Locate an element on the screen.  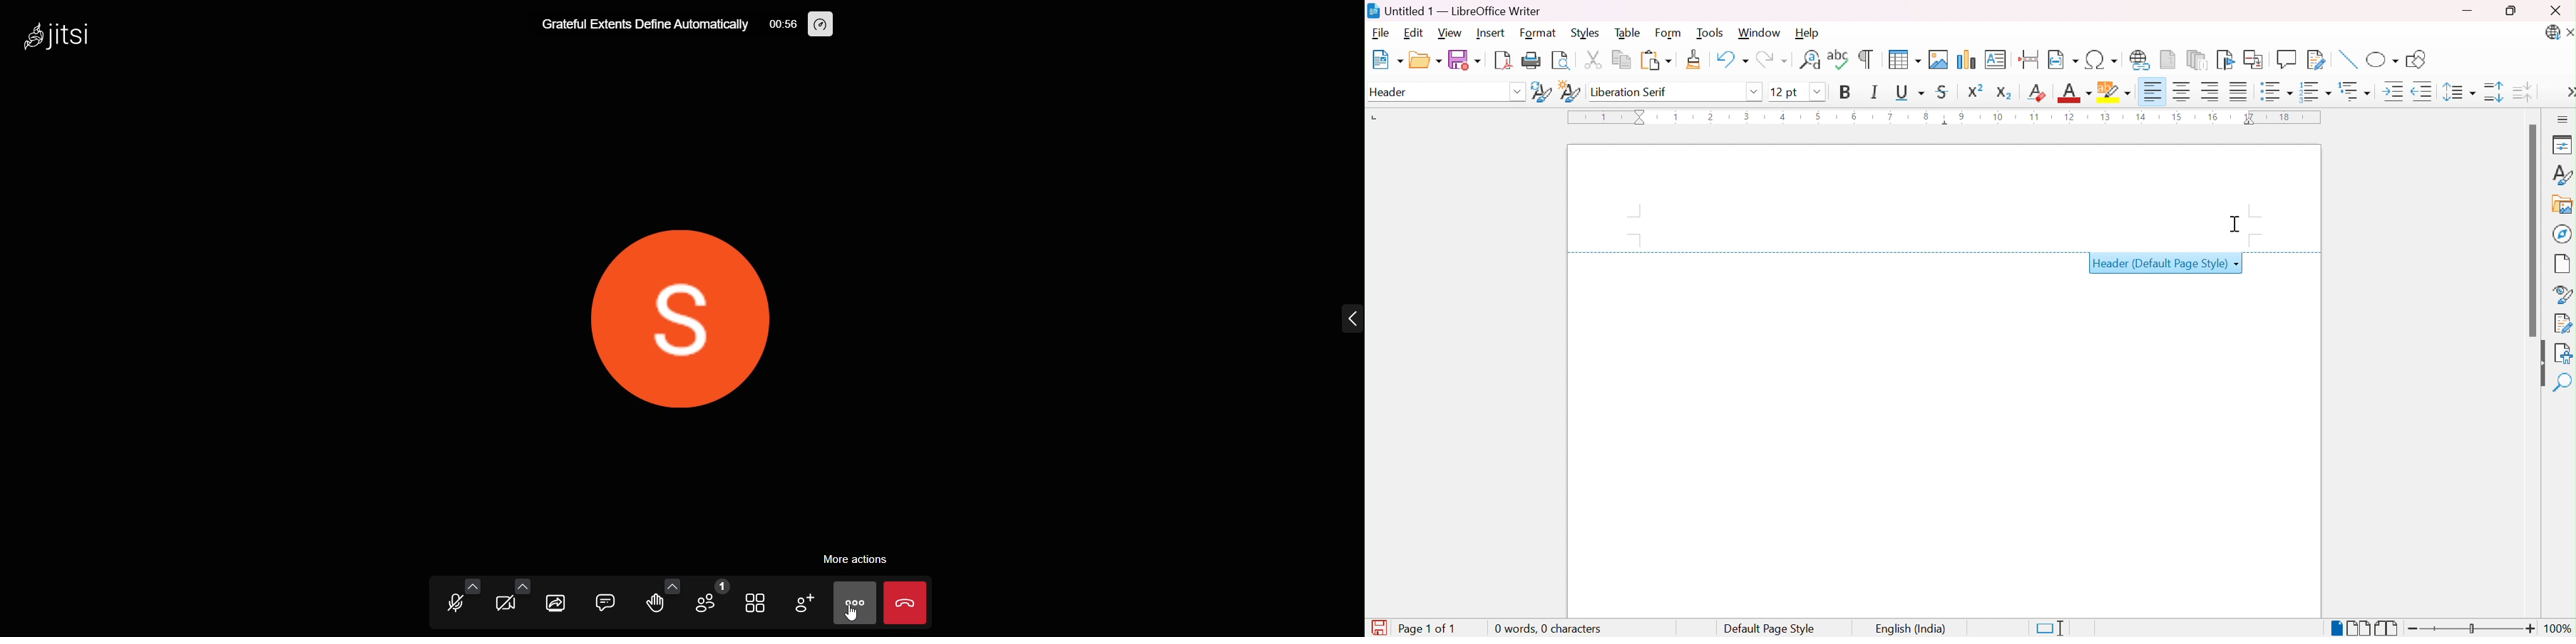
video setting is located at coordinates (523, 586).